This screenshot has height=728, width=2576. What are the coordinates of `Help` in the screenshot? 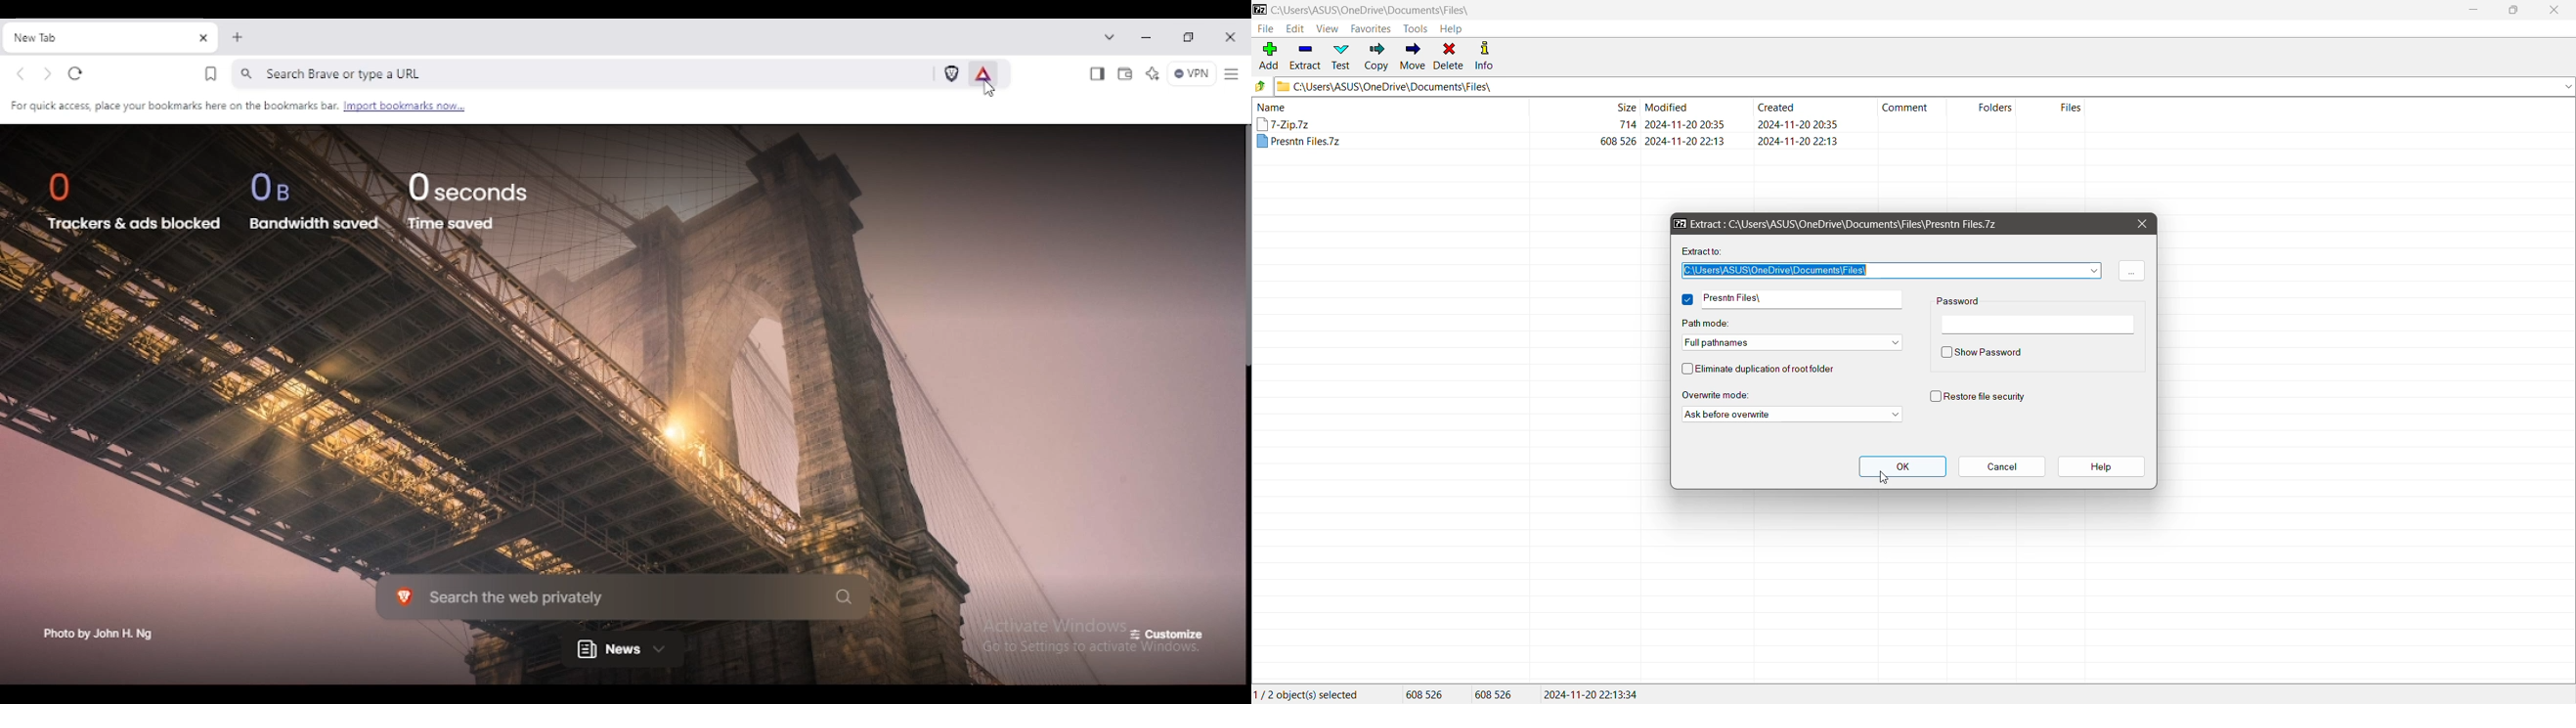 It's located at (1453, 28).